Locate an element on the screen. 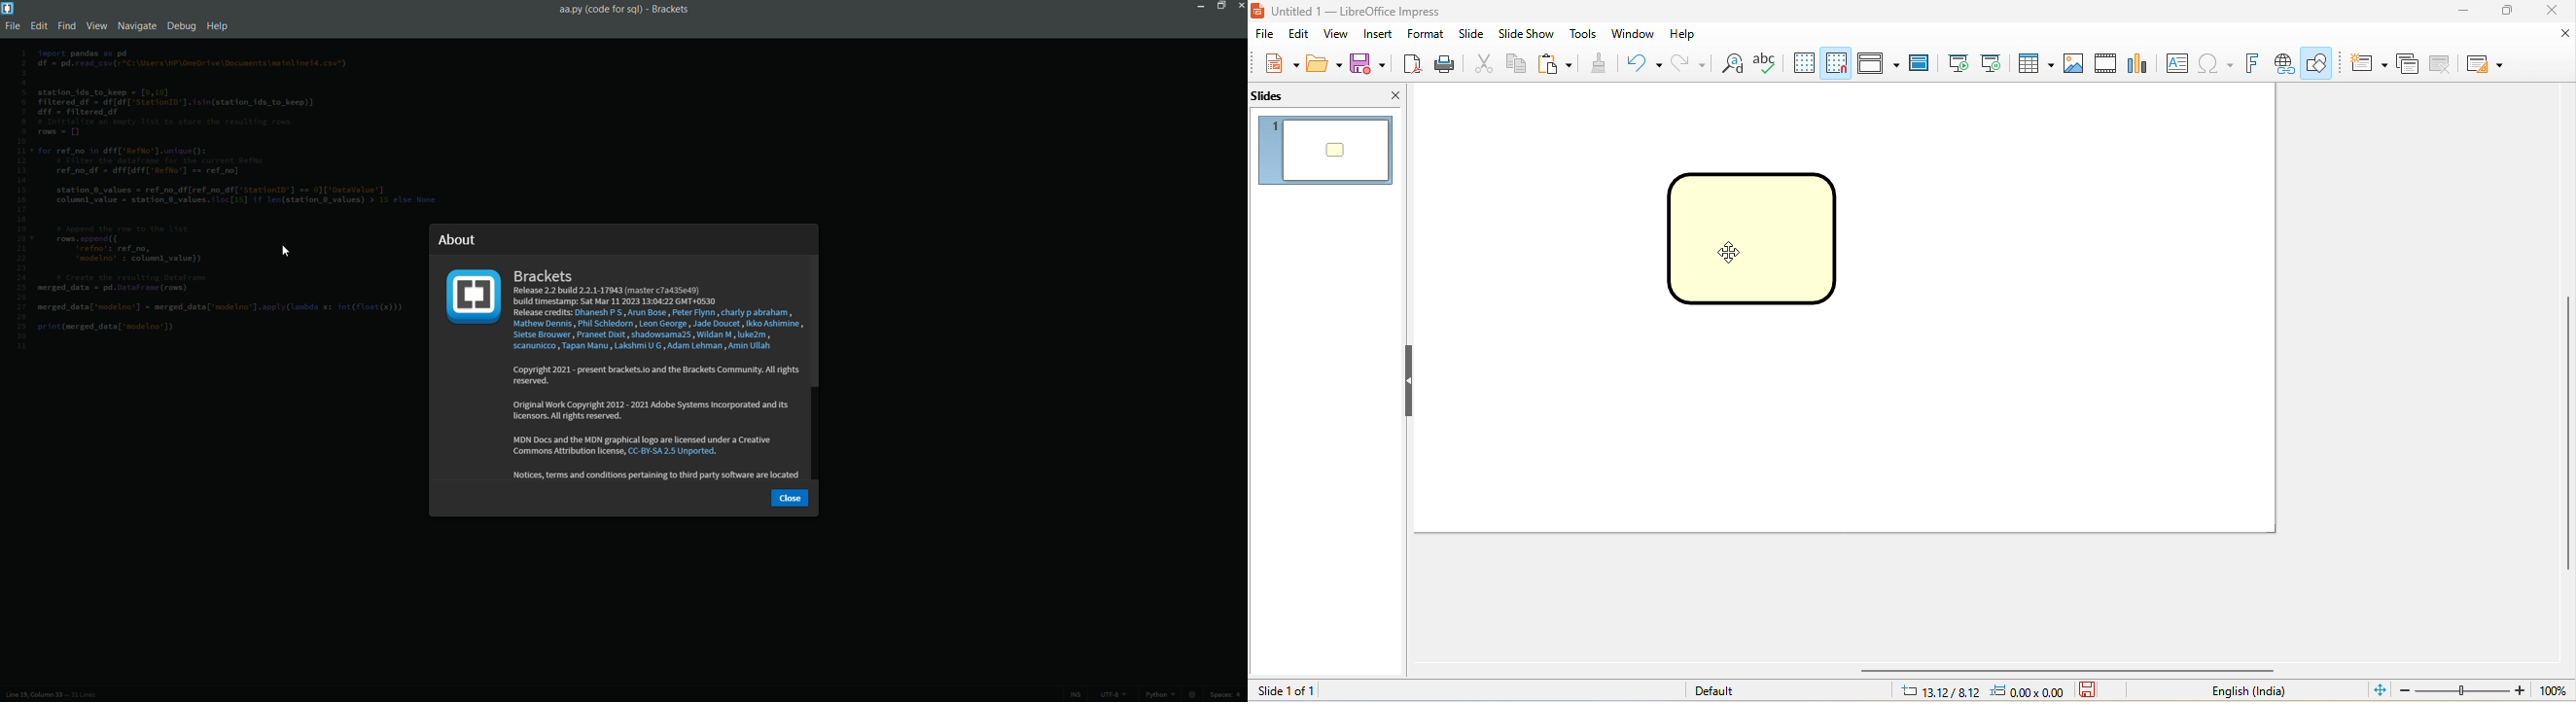  cursor is located at coordinates (285, 250).